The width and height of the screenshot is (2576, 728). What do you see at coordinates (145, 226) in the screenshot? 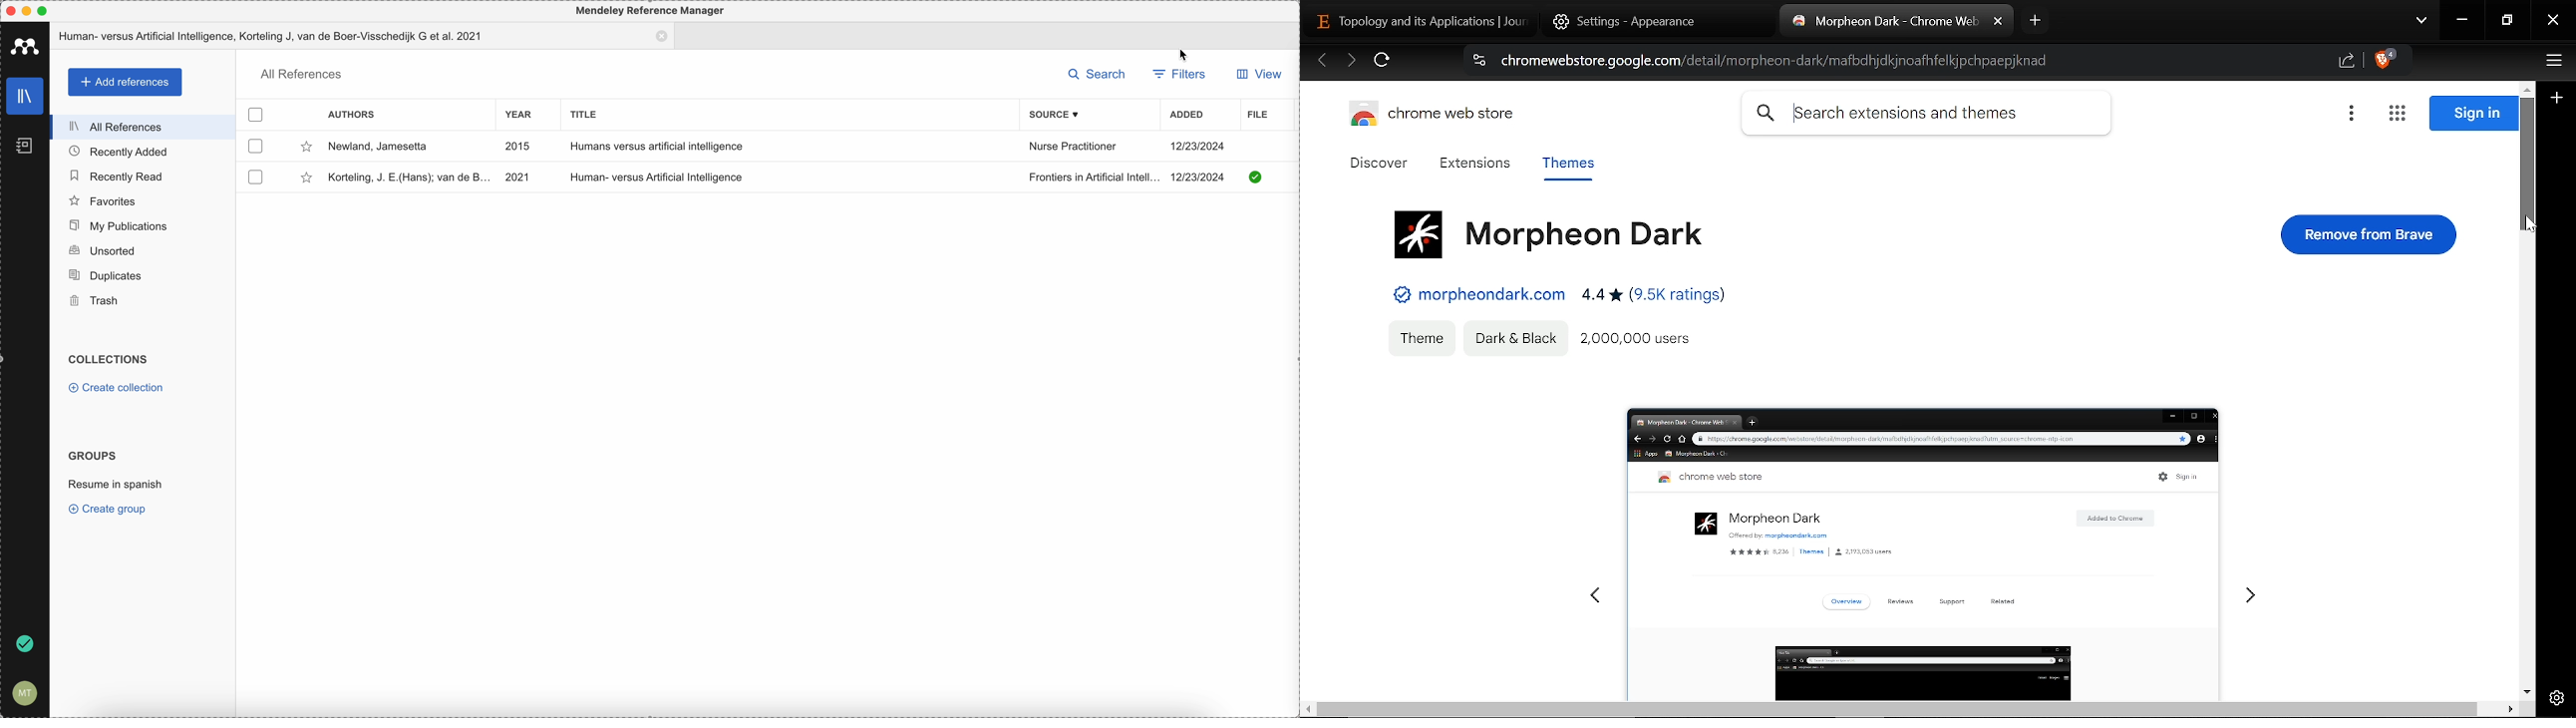
I see `my publications` at bounding box center [145, 226].